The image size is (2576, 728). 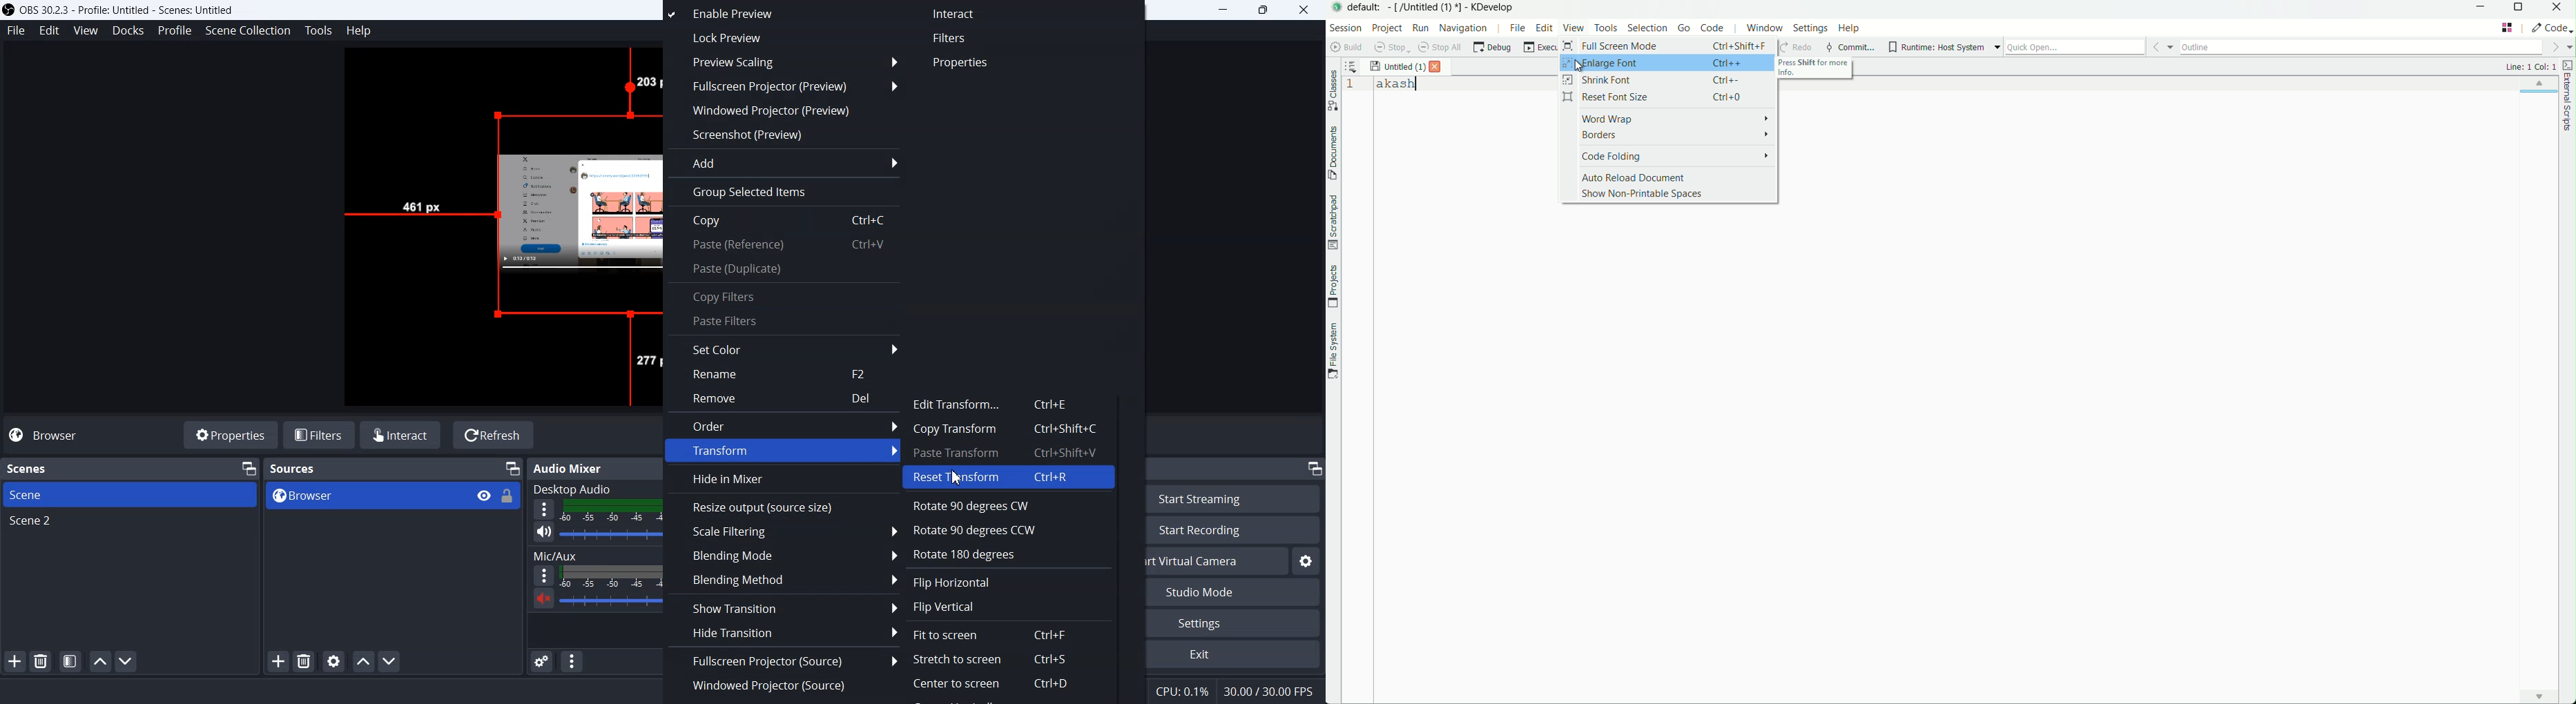 I want to click on Set Color, so click(x=783, y=349).